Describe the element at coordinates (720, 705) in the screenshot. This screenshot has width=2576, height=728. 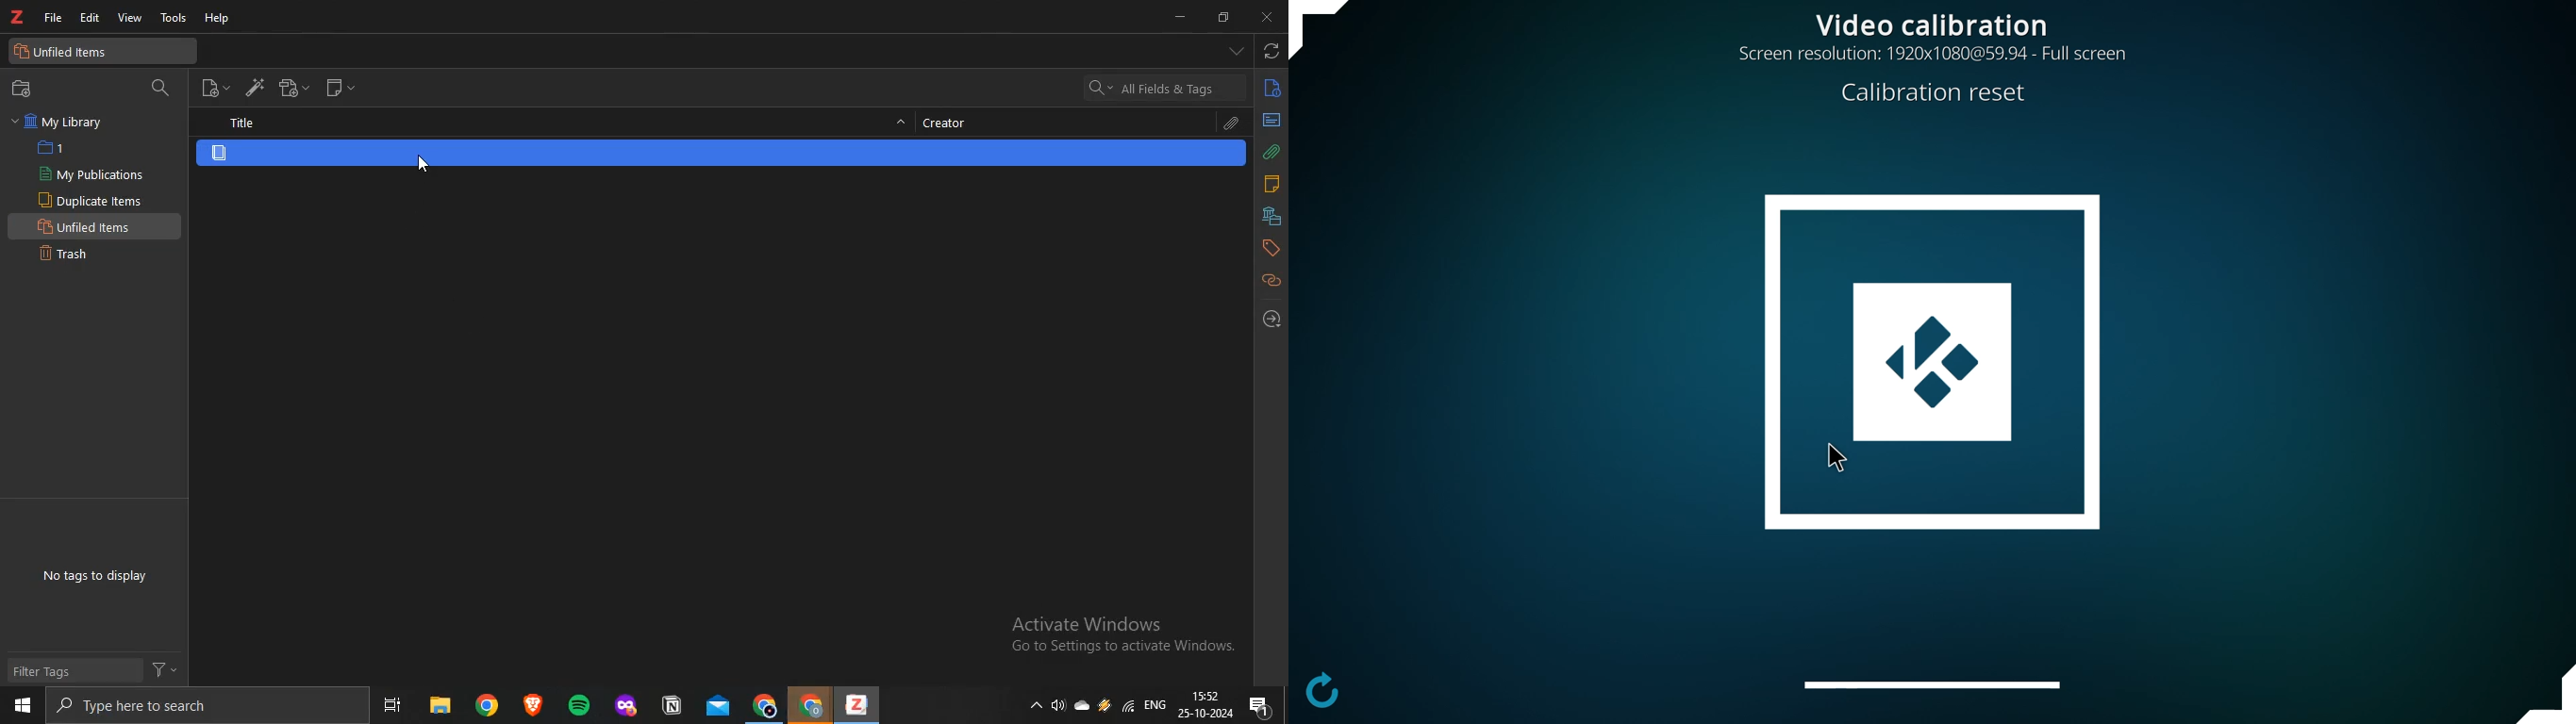
I see `mail` at that location.